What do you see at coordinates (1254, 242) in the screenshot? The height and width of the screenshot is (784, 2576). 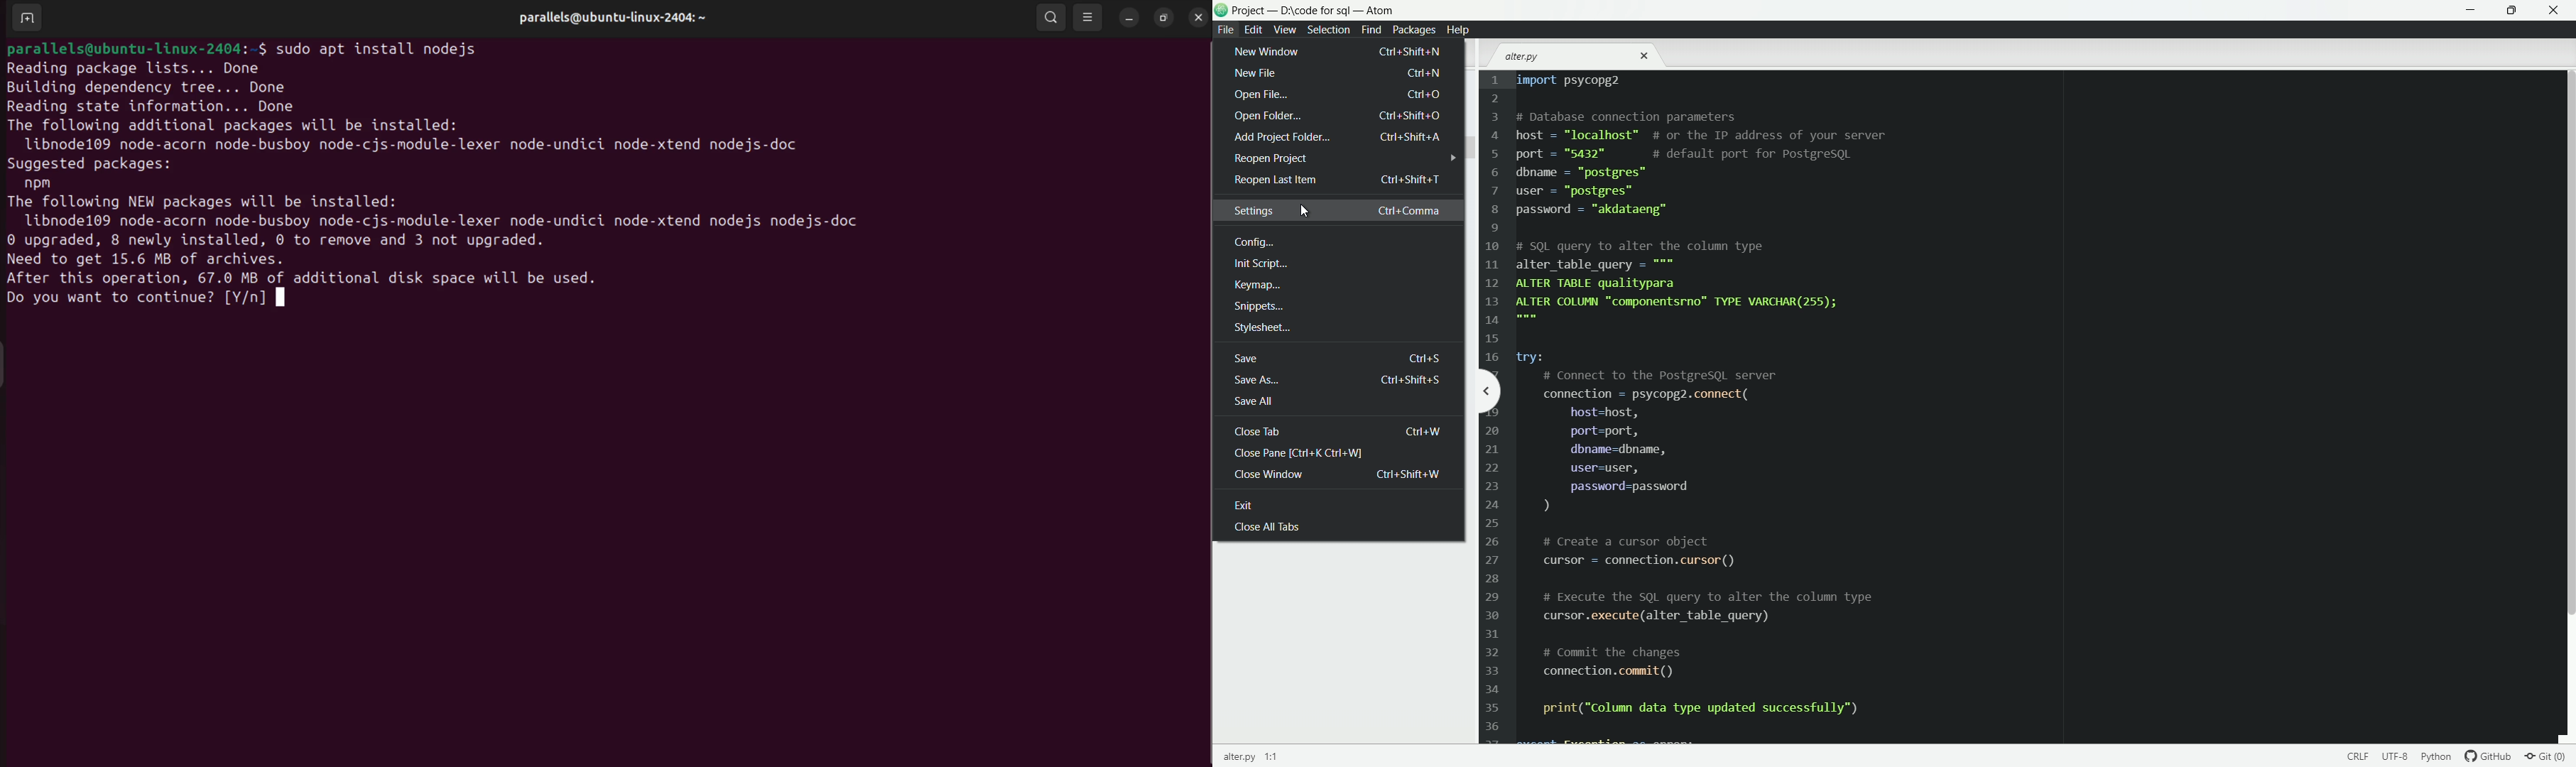 I see `config` at bounding box center [1254, 242].